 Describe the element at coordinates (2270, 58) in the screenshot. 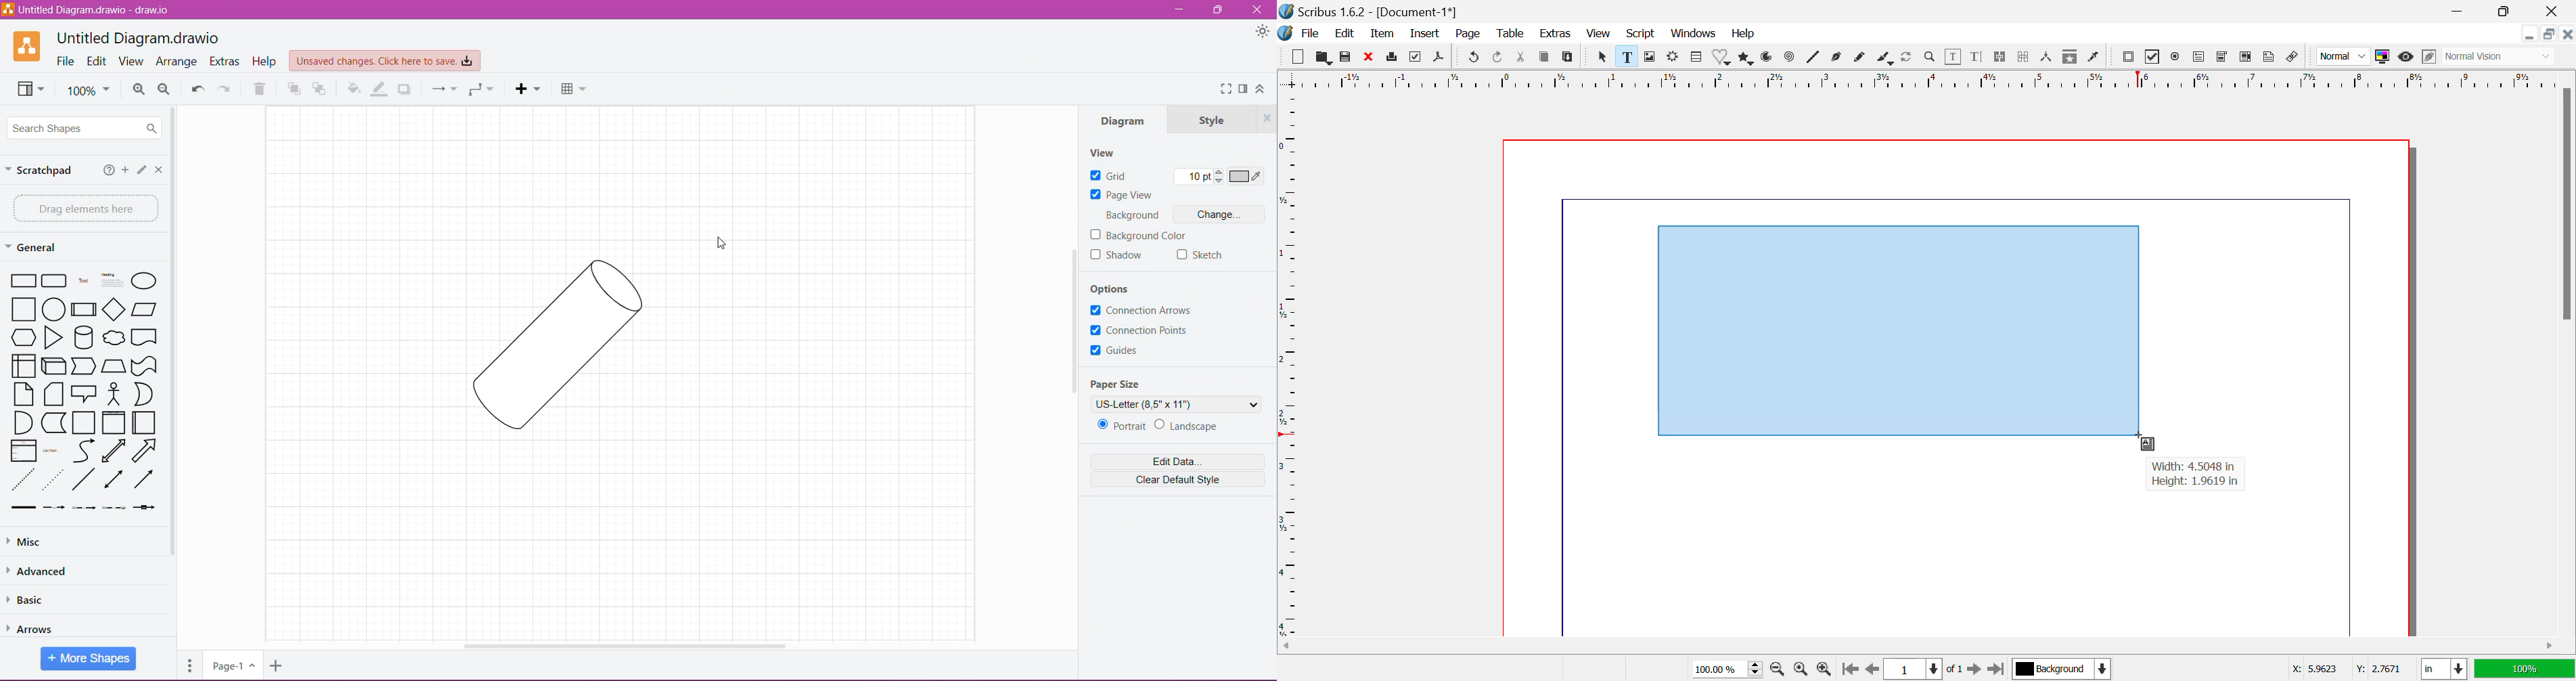

I see `Text Annotation` at that location.